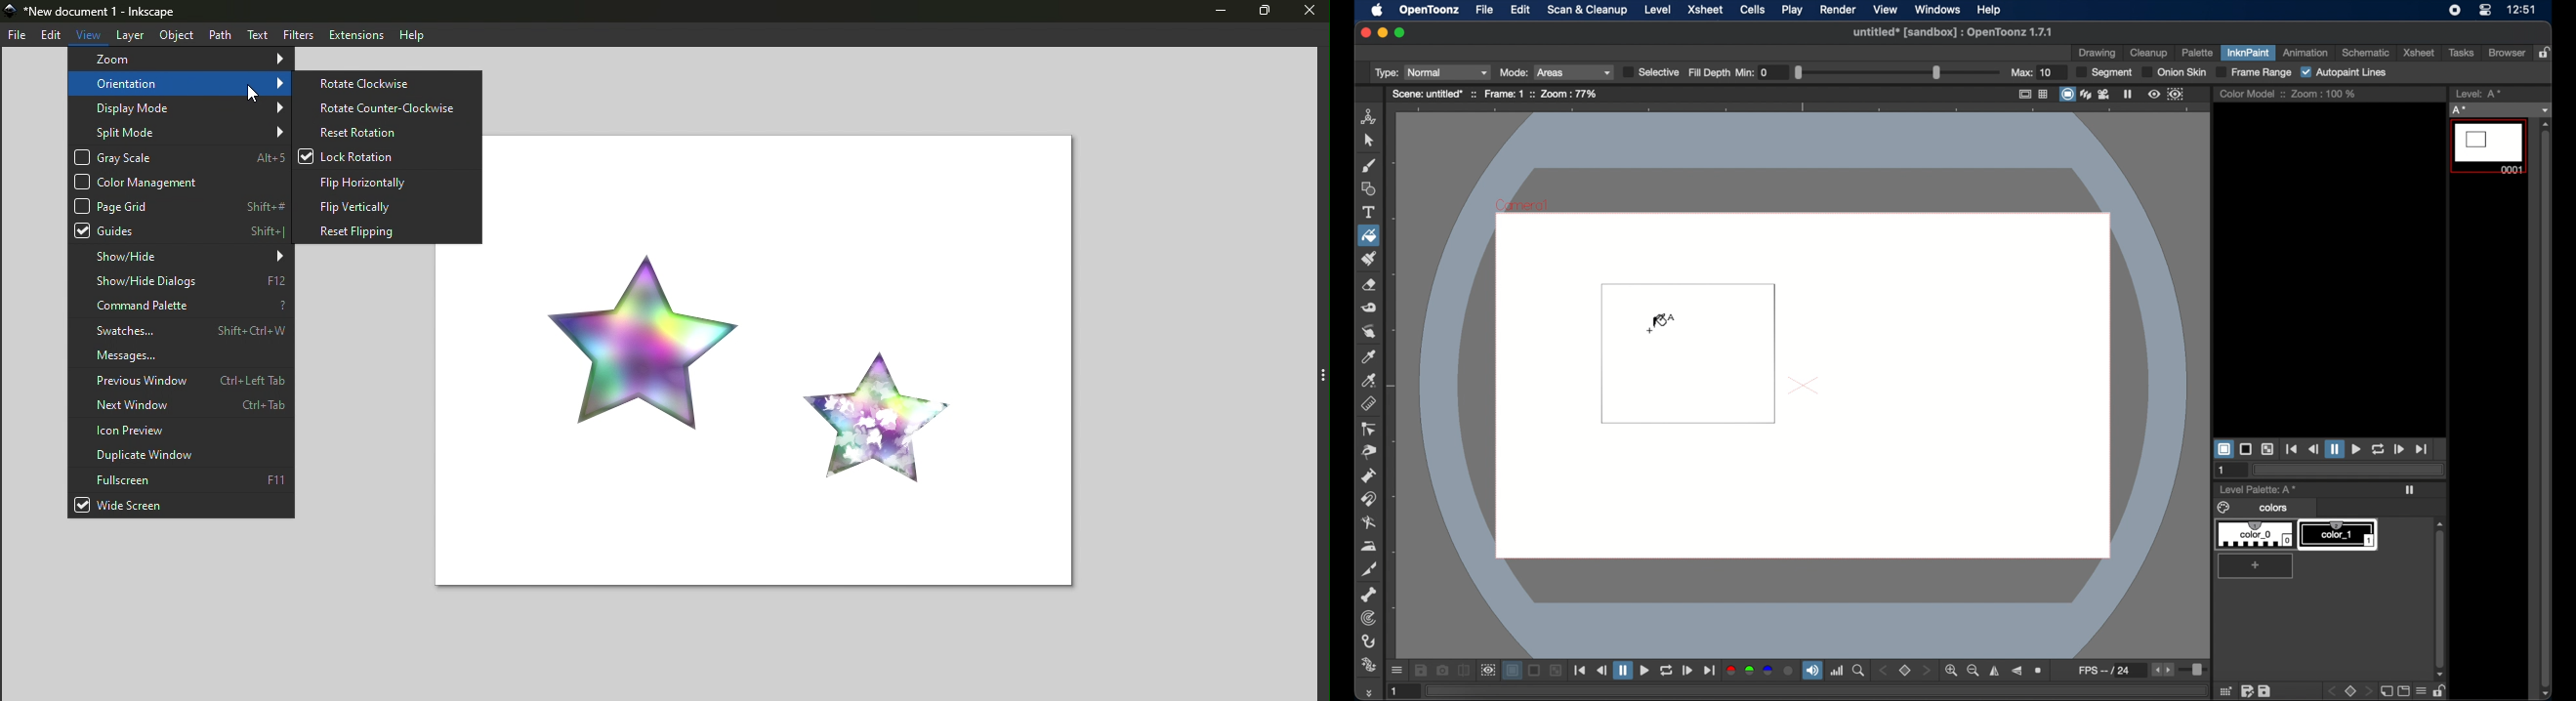 Image resolution: width=2576 pixels, height=728 pixels. What do you see at coordinates (2385, 690) in the screenshot?
I see `new page` at bounding box center [2385, 690].